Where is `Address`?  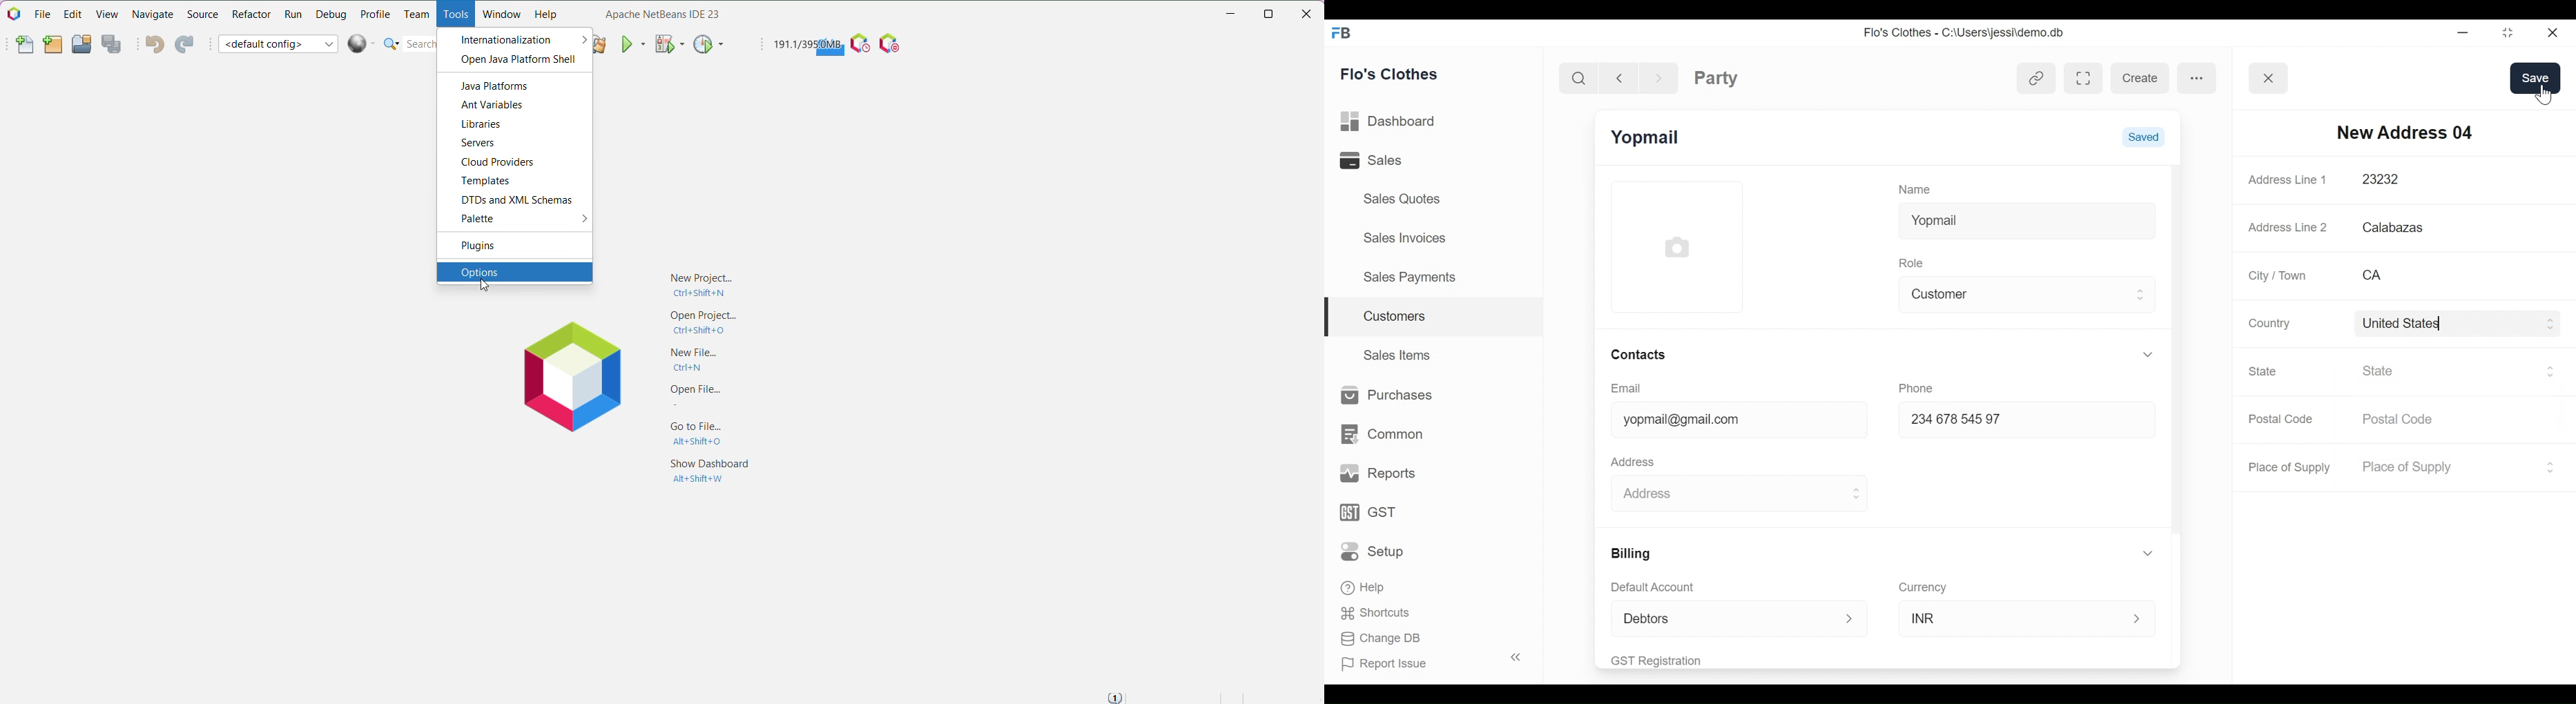
Address is located at coordinates (1724, 491).